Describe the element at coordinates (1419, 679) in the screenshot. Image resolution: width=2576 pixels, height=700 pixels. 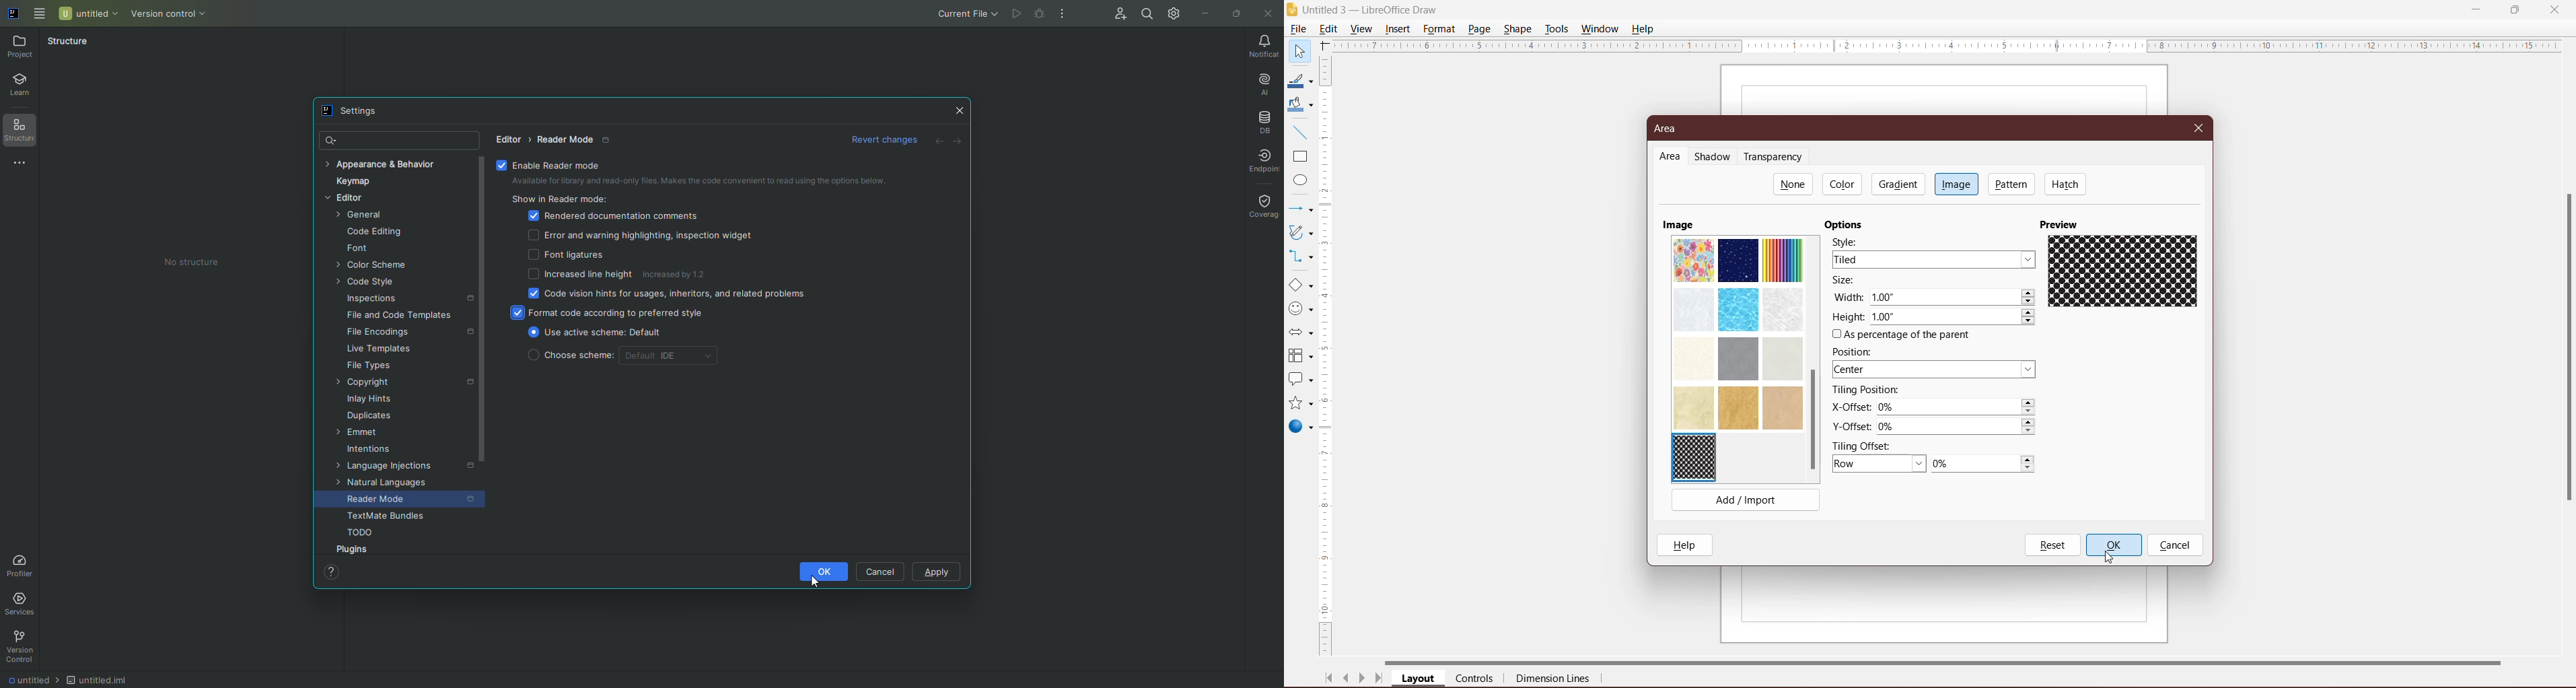
I see `Layout` at that location.